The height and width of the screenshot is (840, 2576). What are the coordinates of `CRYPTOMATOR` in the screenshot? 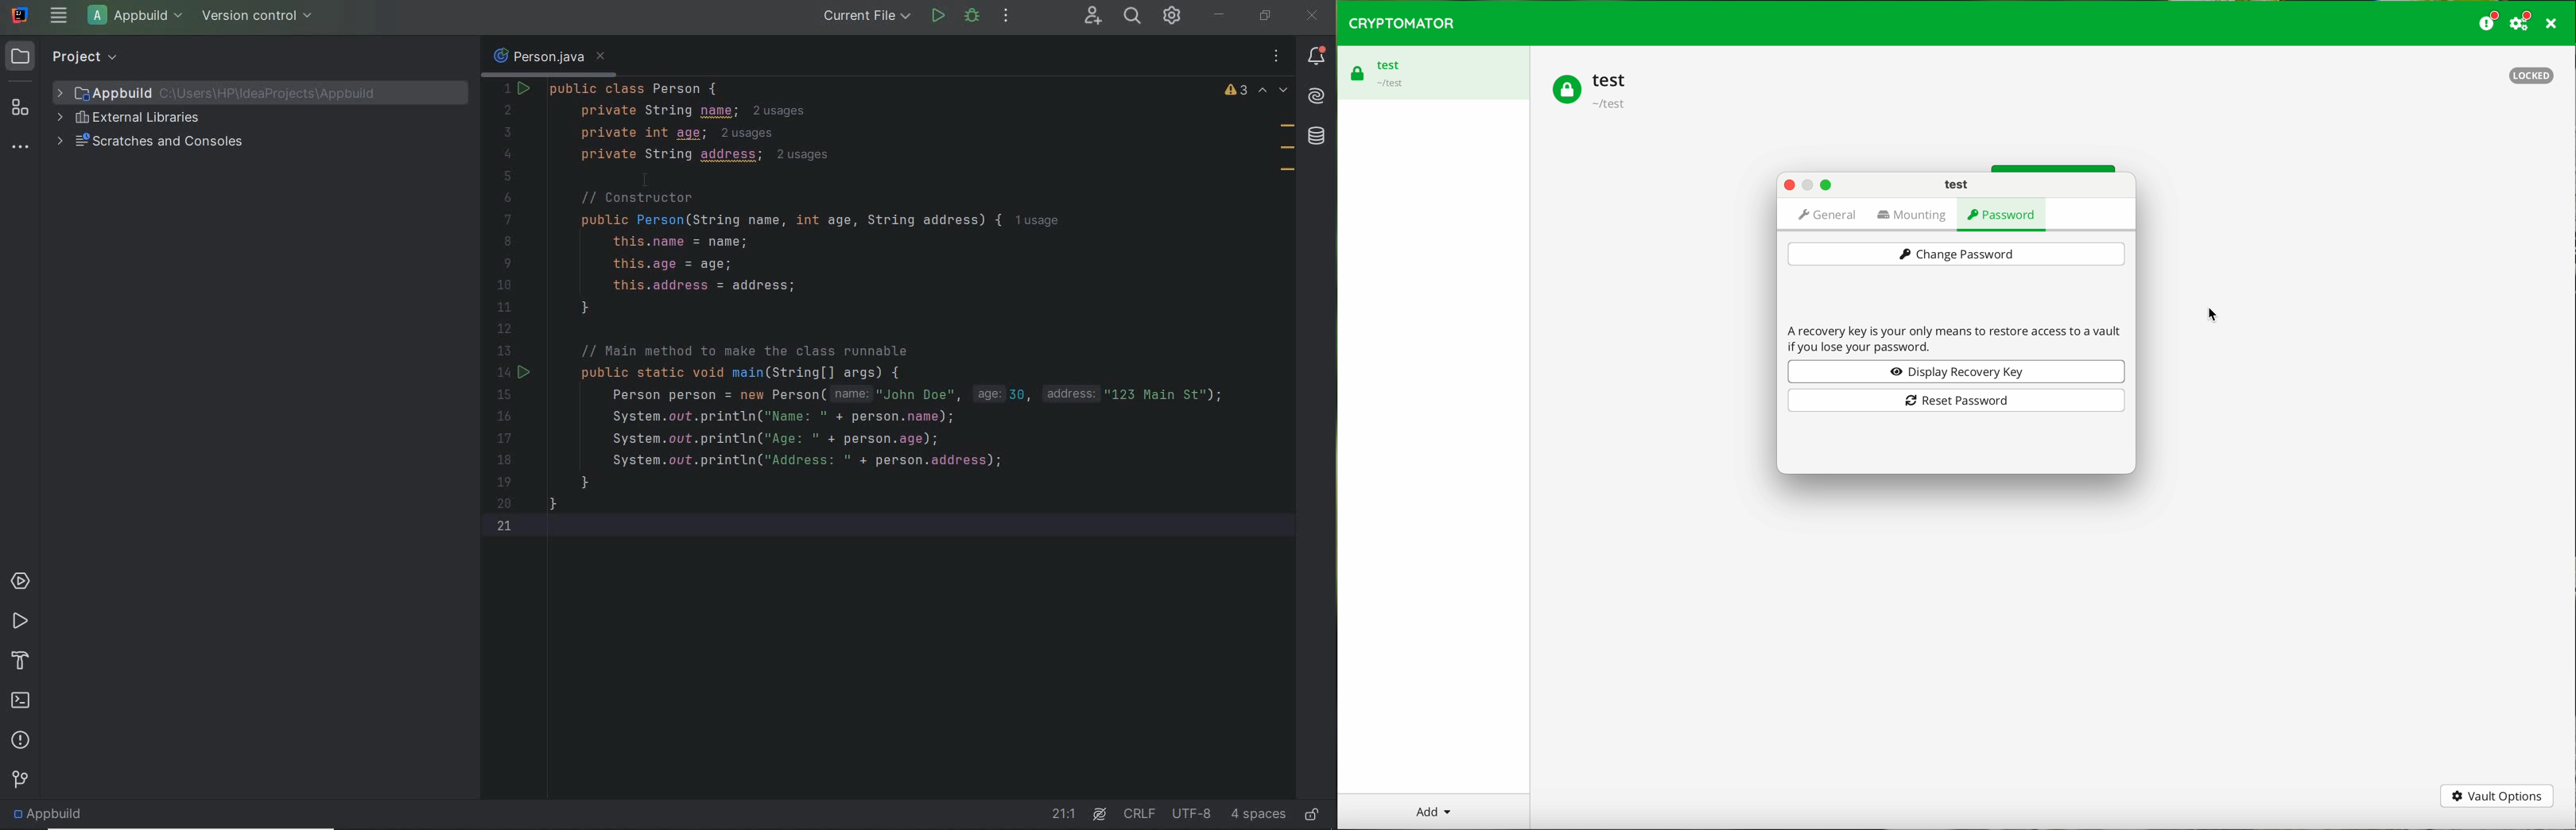 It's located at (1405, 22).